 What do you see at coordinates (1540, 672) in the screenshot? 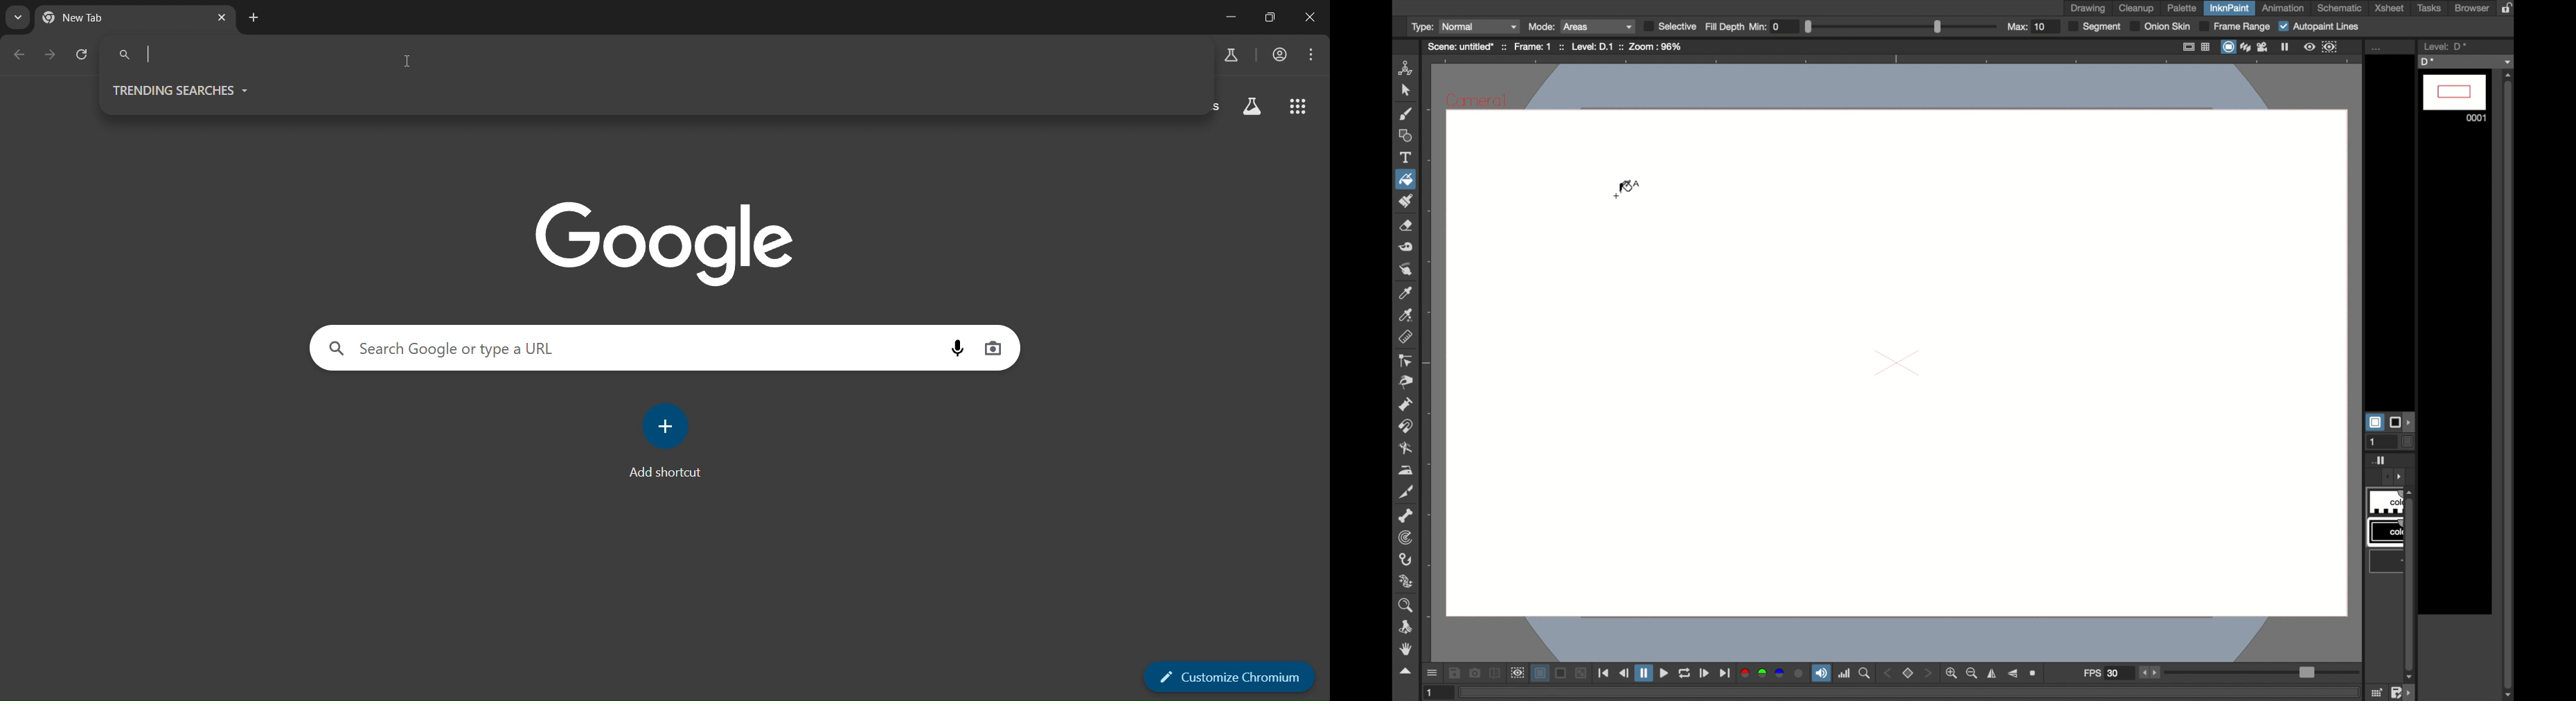
I see `layer` at bounding box center [1540, 672].